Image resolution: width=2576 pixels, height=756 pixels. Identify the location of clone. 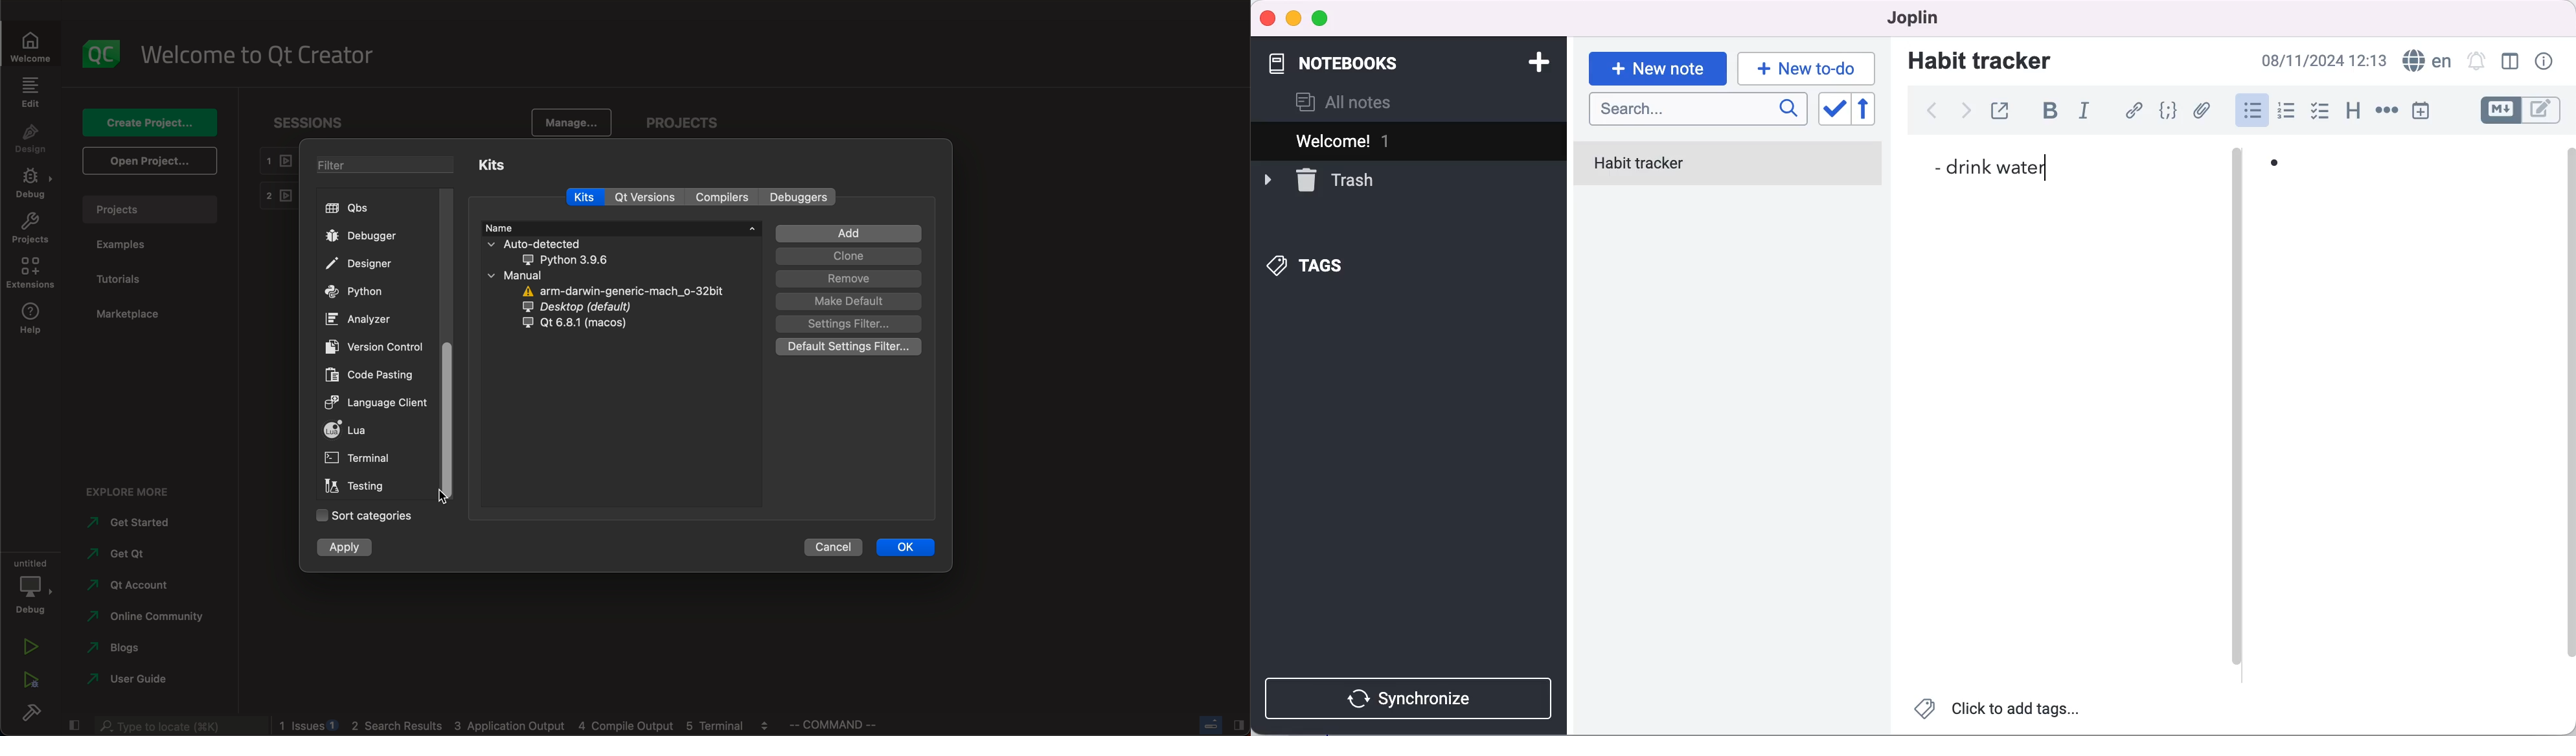
(847, 256).